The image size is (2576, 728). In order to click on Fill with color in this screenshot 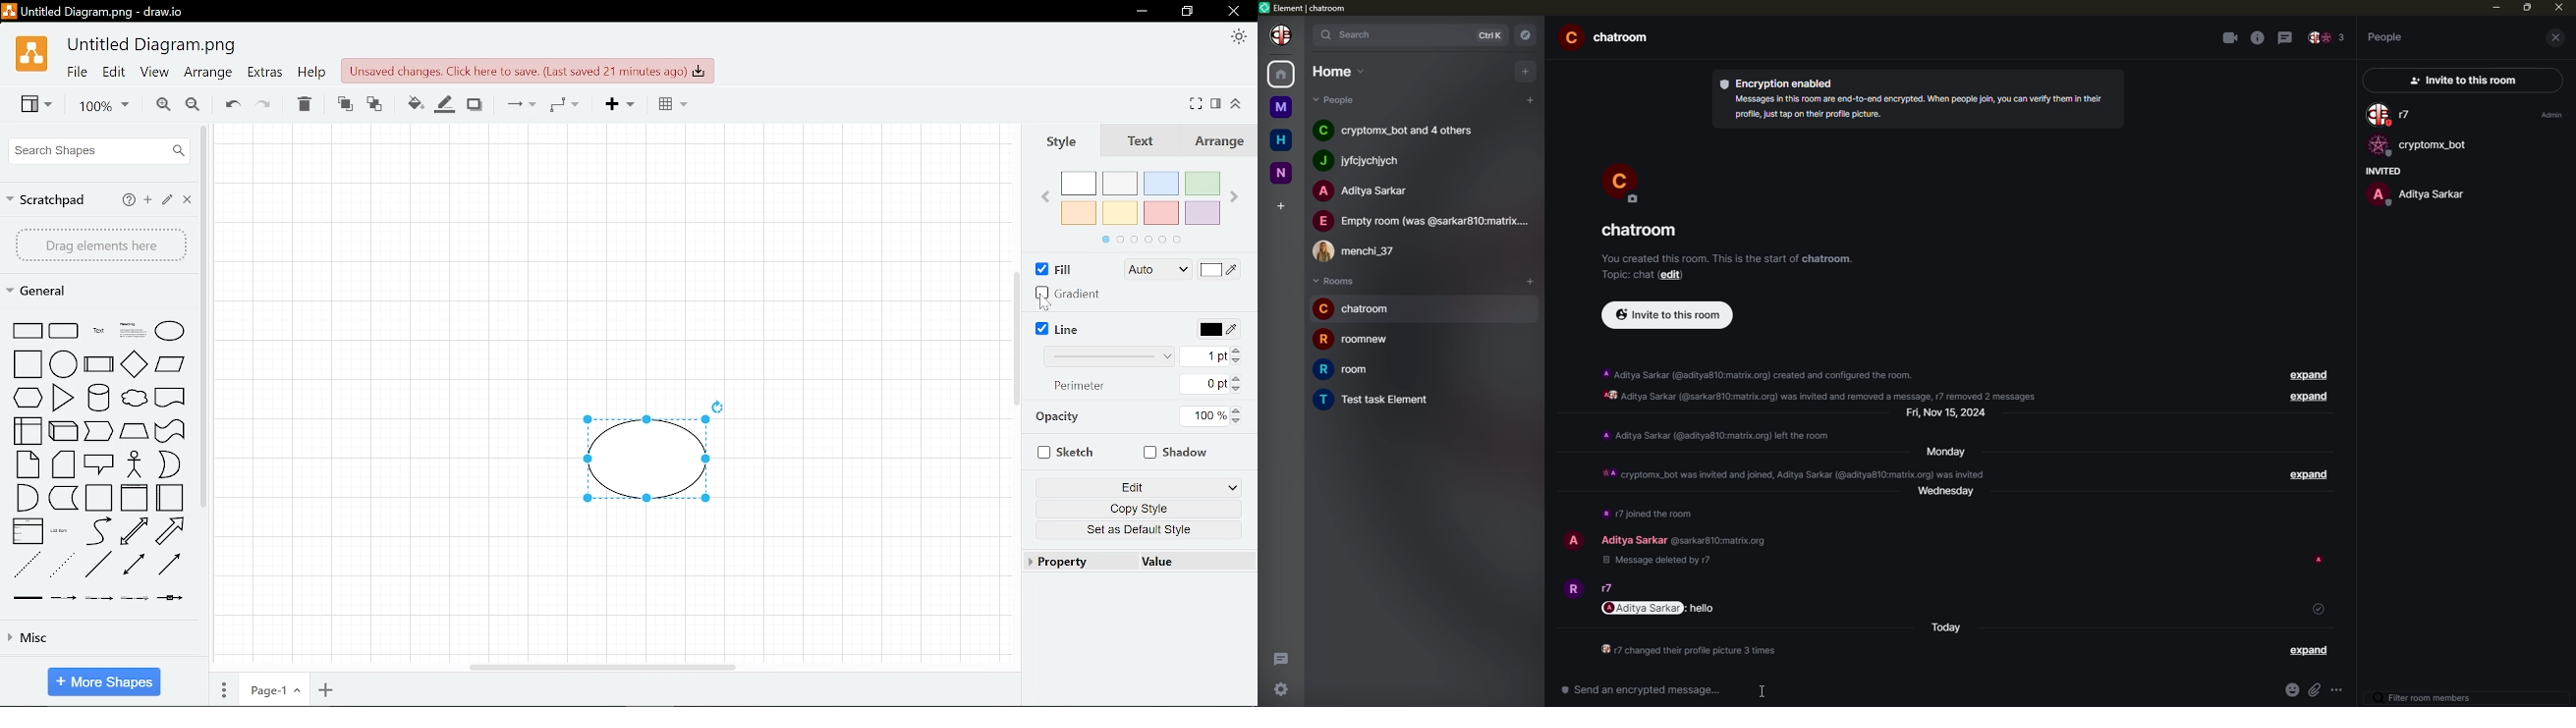, I will do `click(1222, 271)`.